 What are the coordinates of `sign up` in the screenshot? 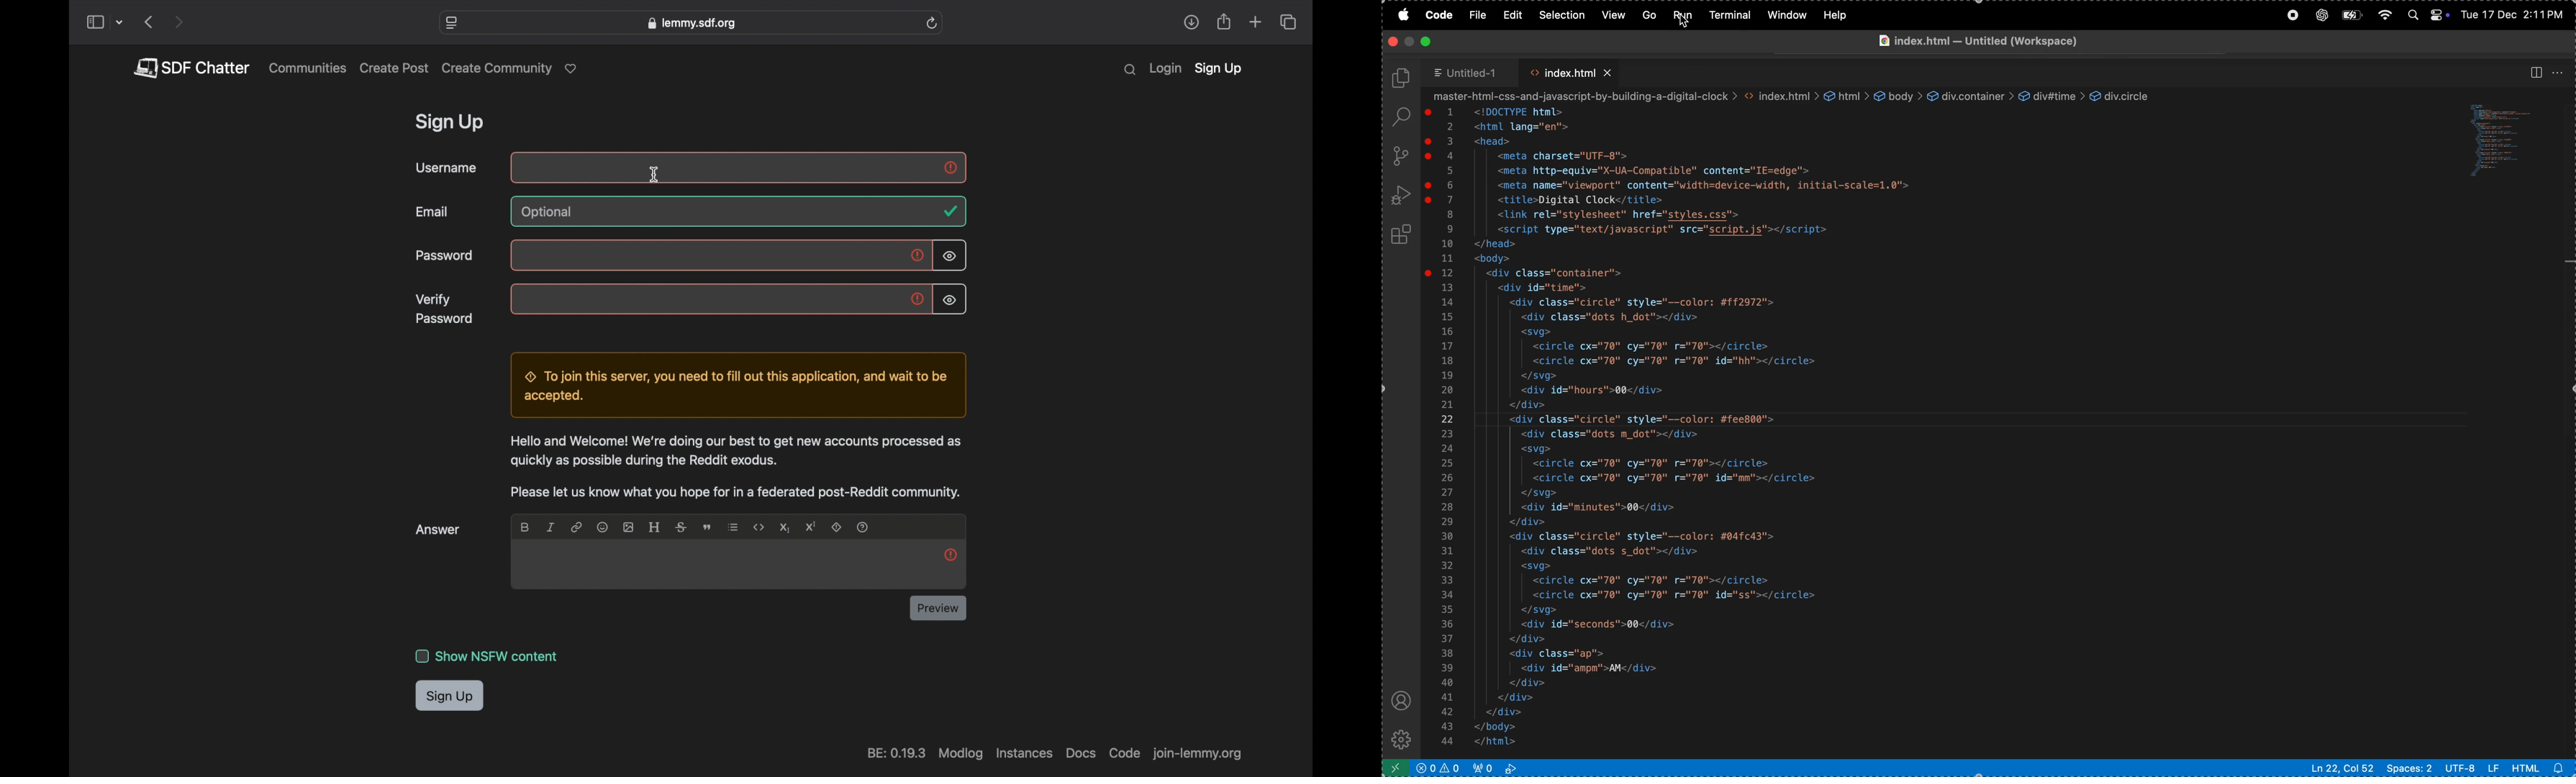 It's located at (1218, 70).